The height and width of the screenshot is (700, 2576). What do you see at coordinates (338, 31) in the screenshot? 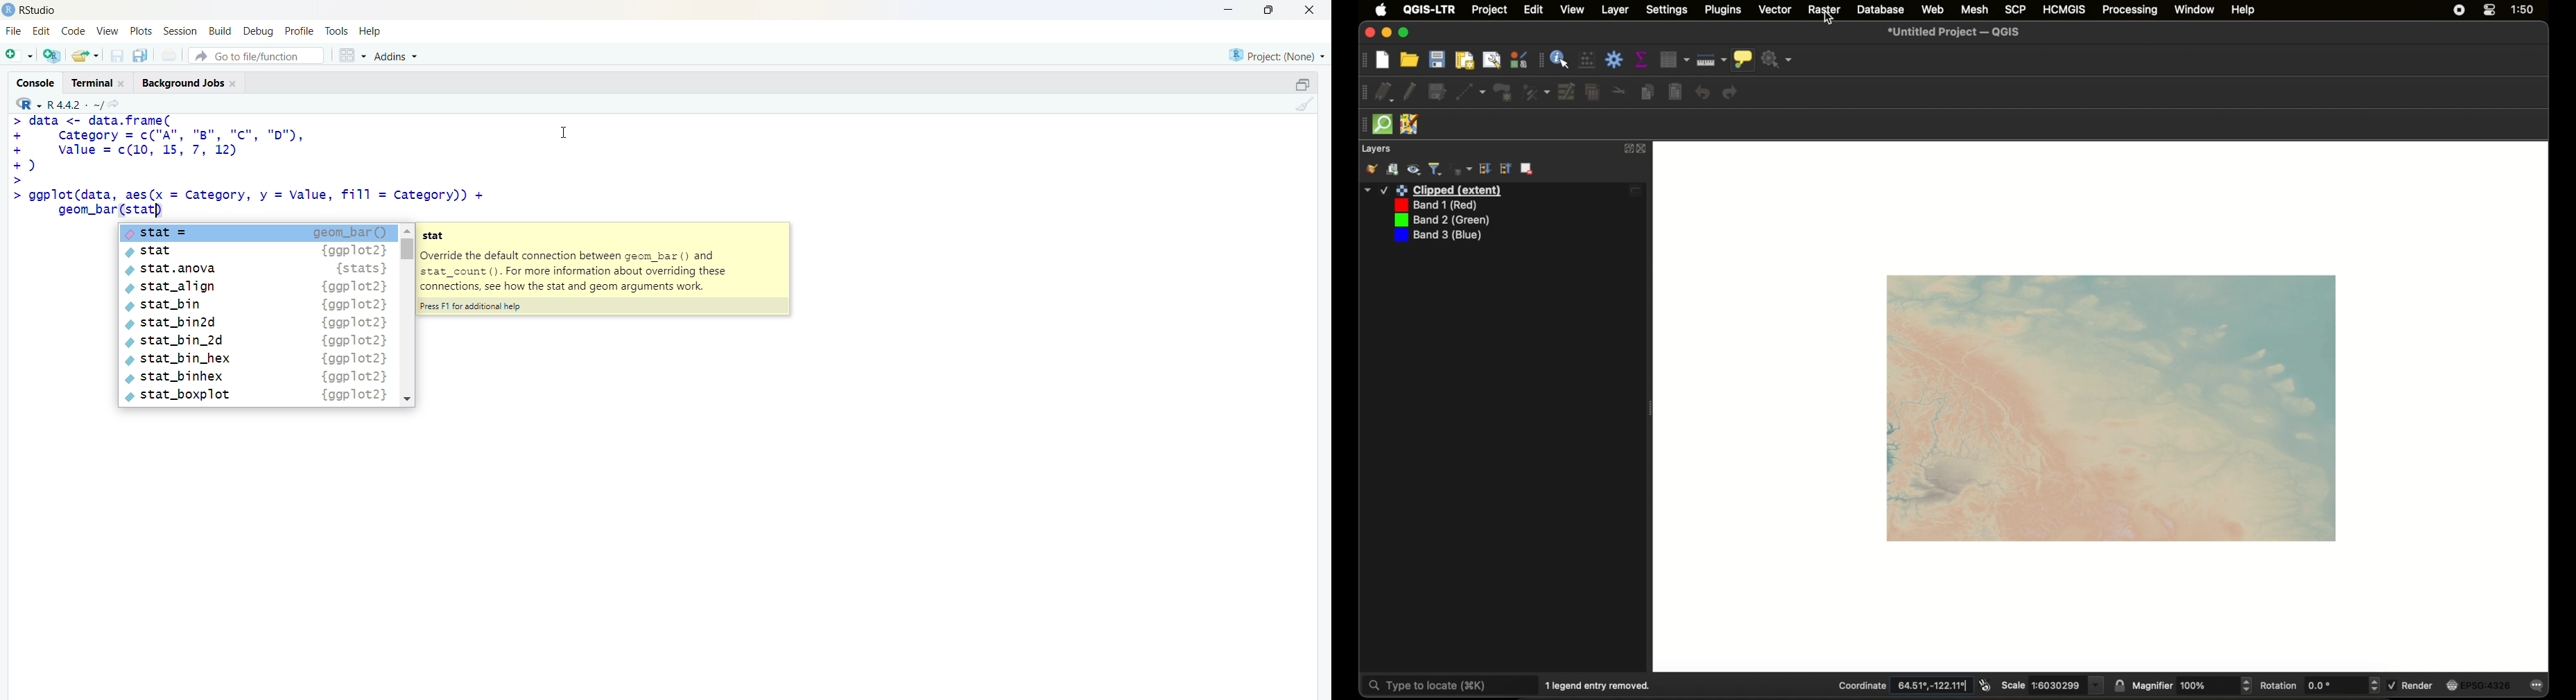
I see `tools` at bounding box center [338, 31].